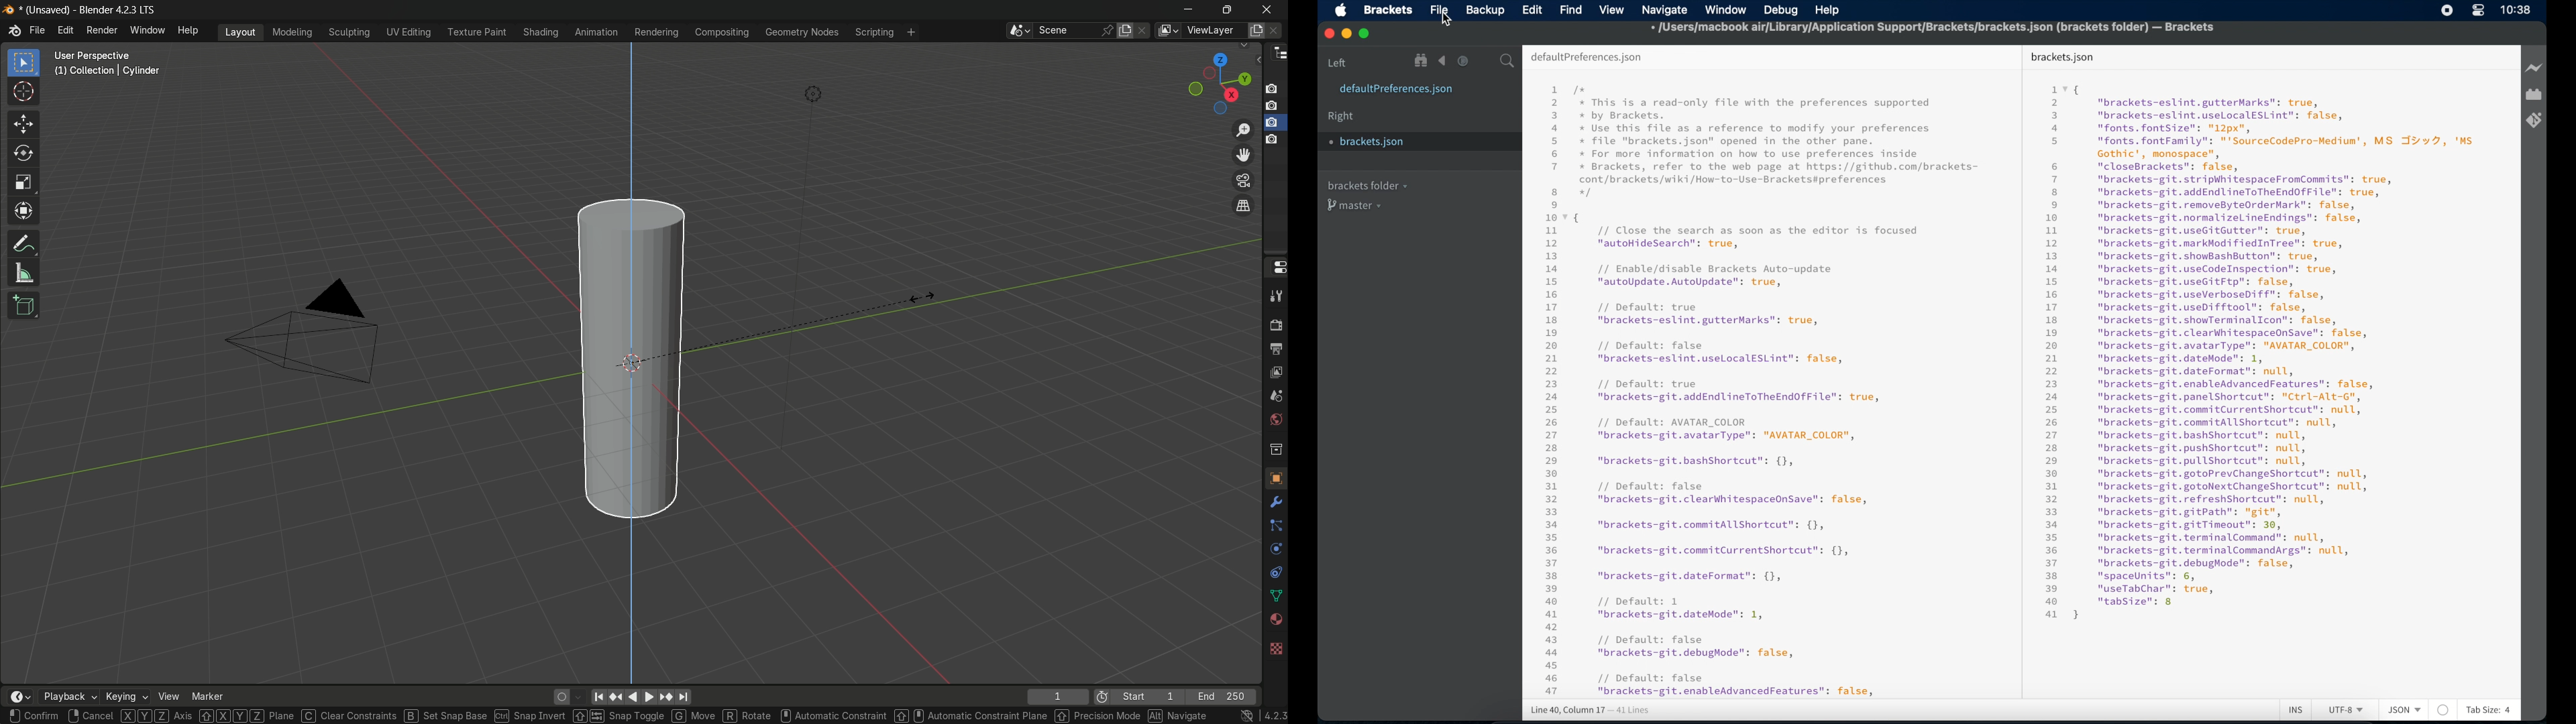 This screenshot has height=728, width=2576. Describe the element at coordinates (109, 55) in the screenshot. I see `User Perspective` at that location.